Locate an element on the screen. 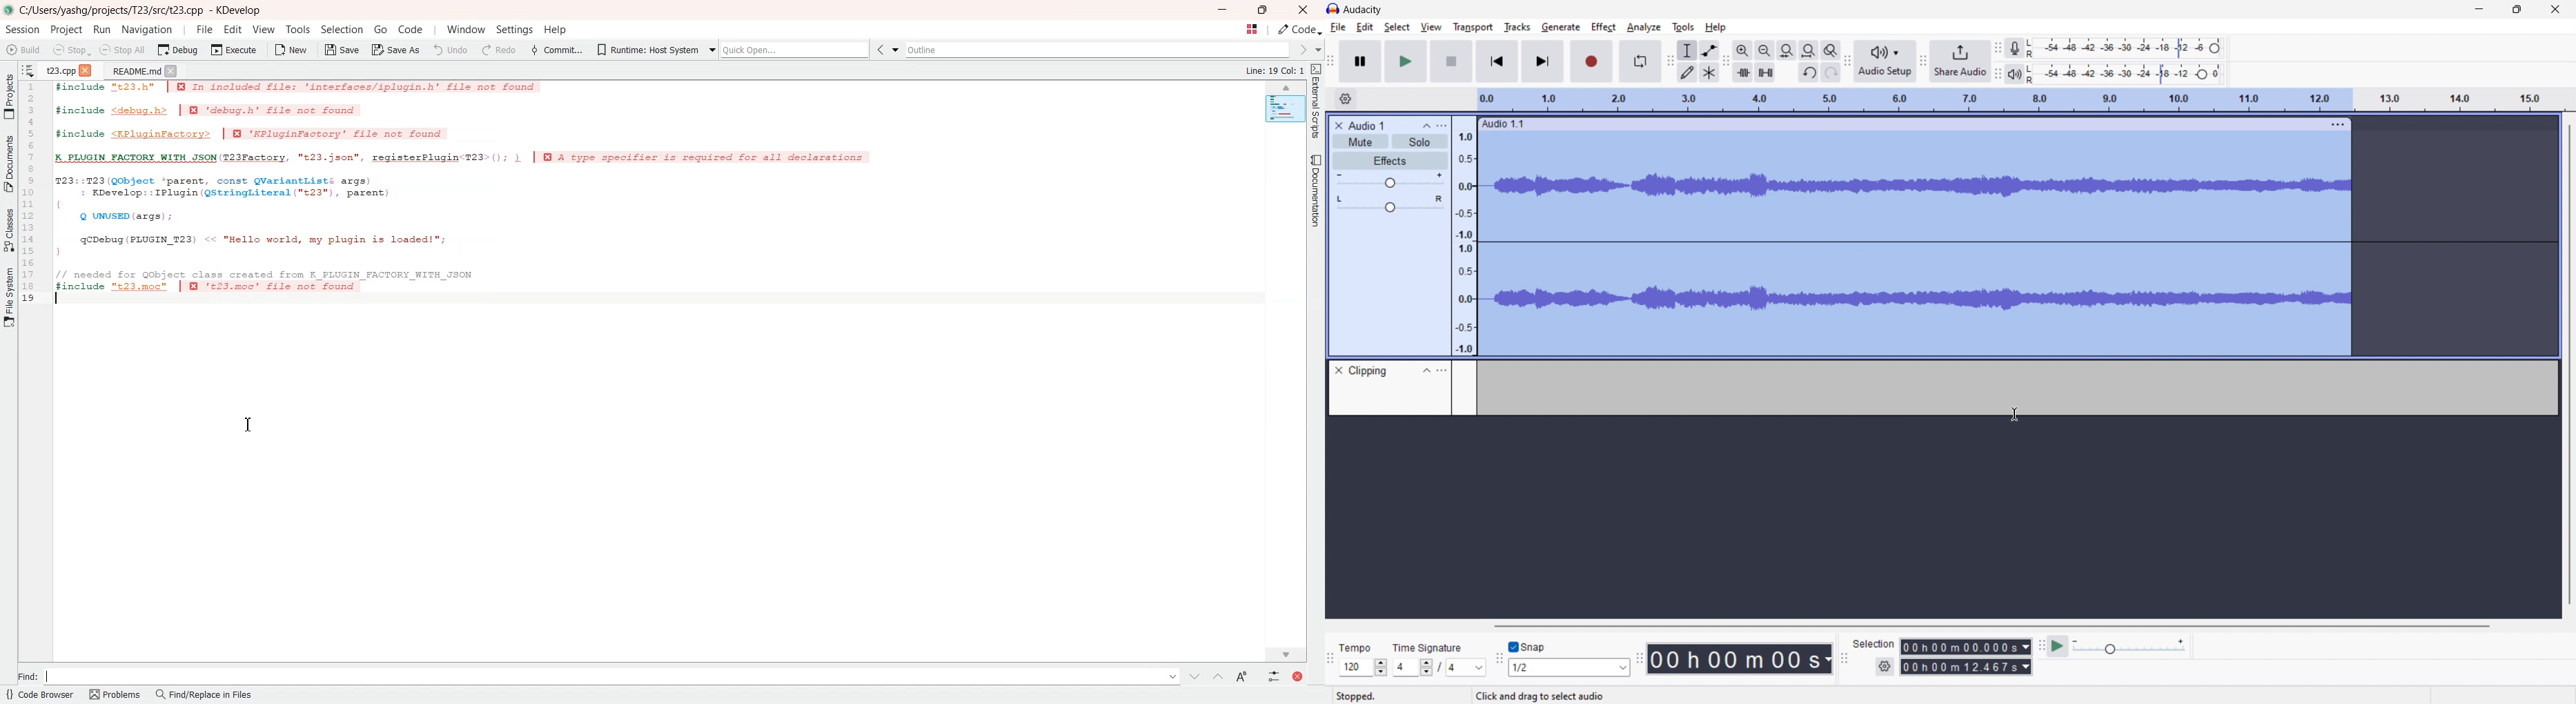  start time is located at coordinates (1965, 647).